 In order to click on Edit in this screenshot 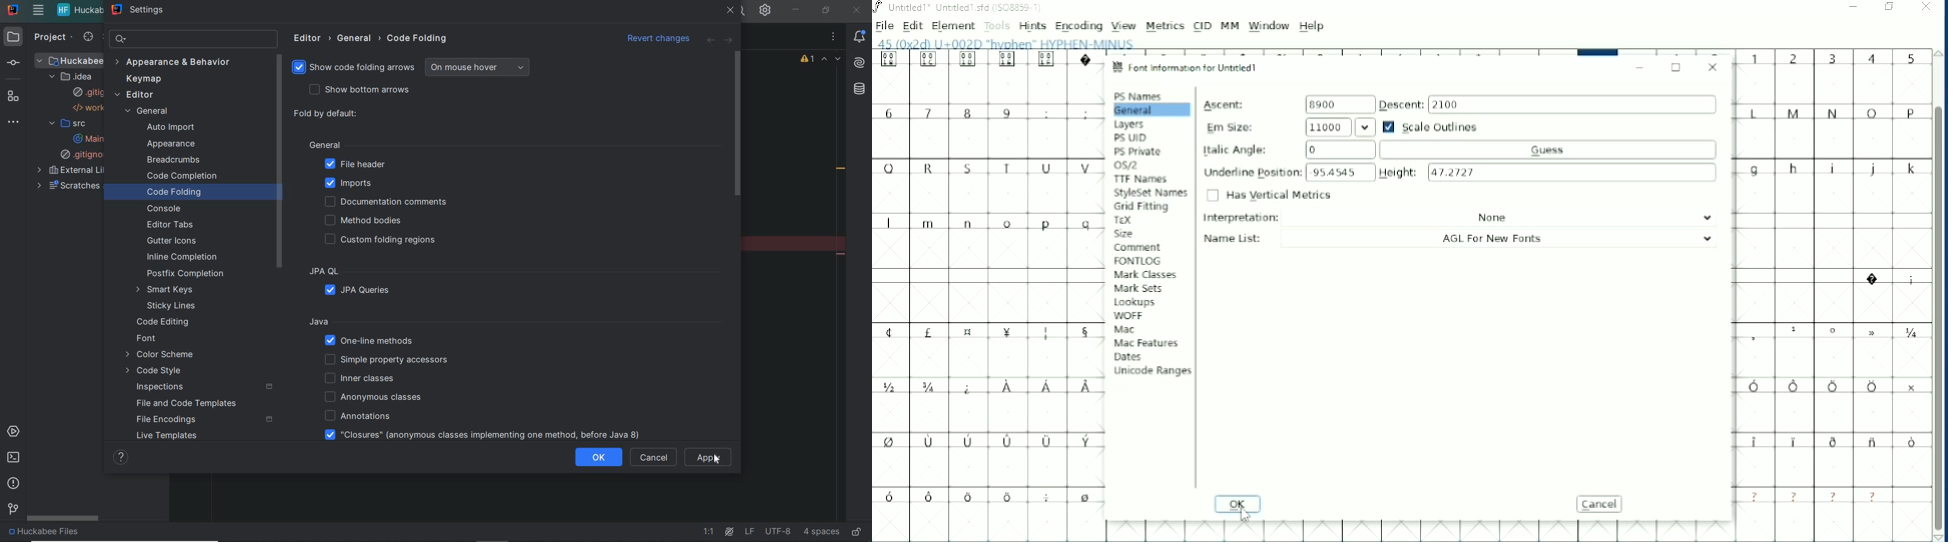, I will do `click(913, 26)`.